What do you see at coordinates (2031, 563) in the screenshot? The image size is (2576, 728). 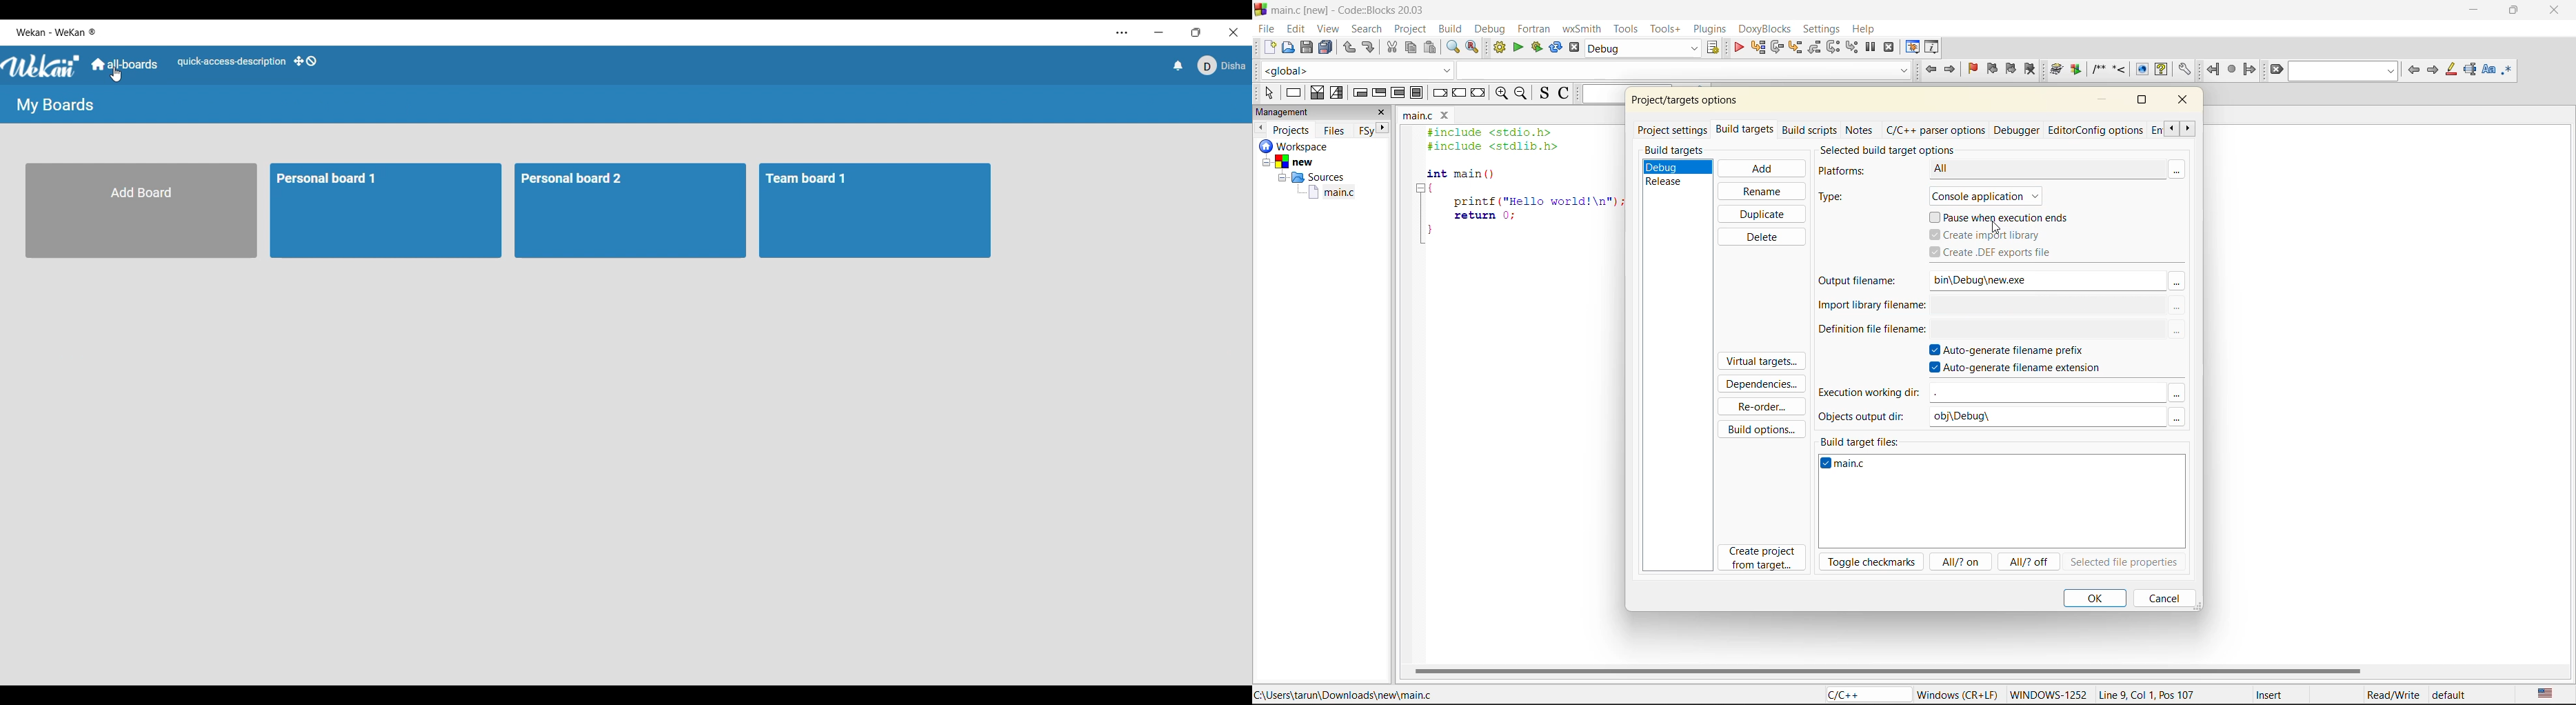 I see `all/?off` at bounding box center [2031, 563].